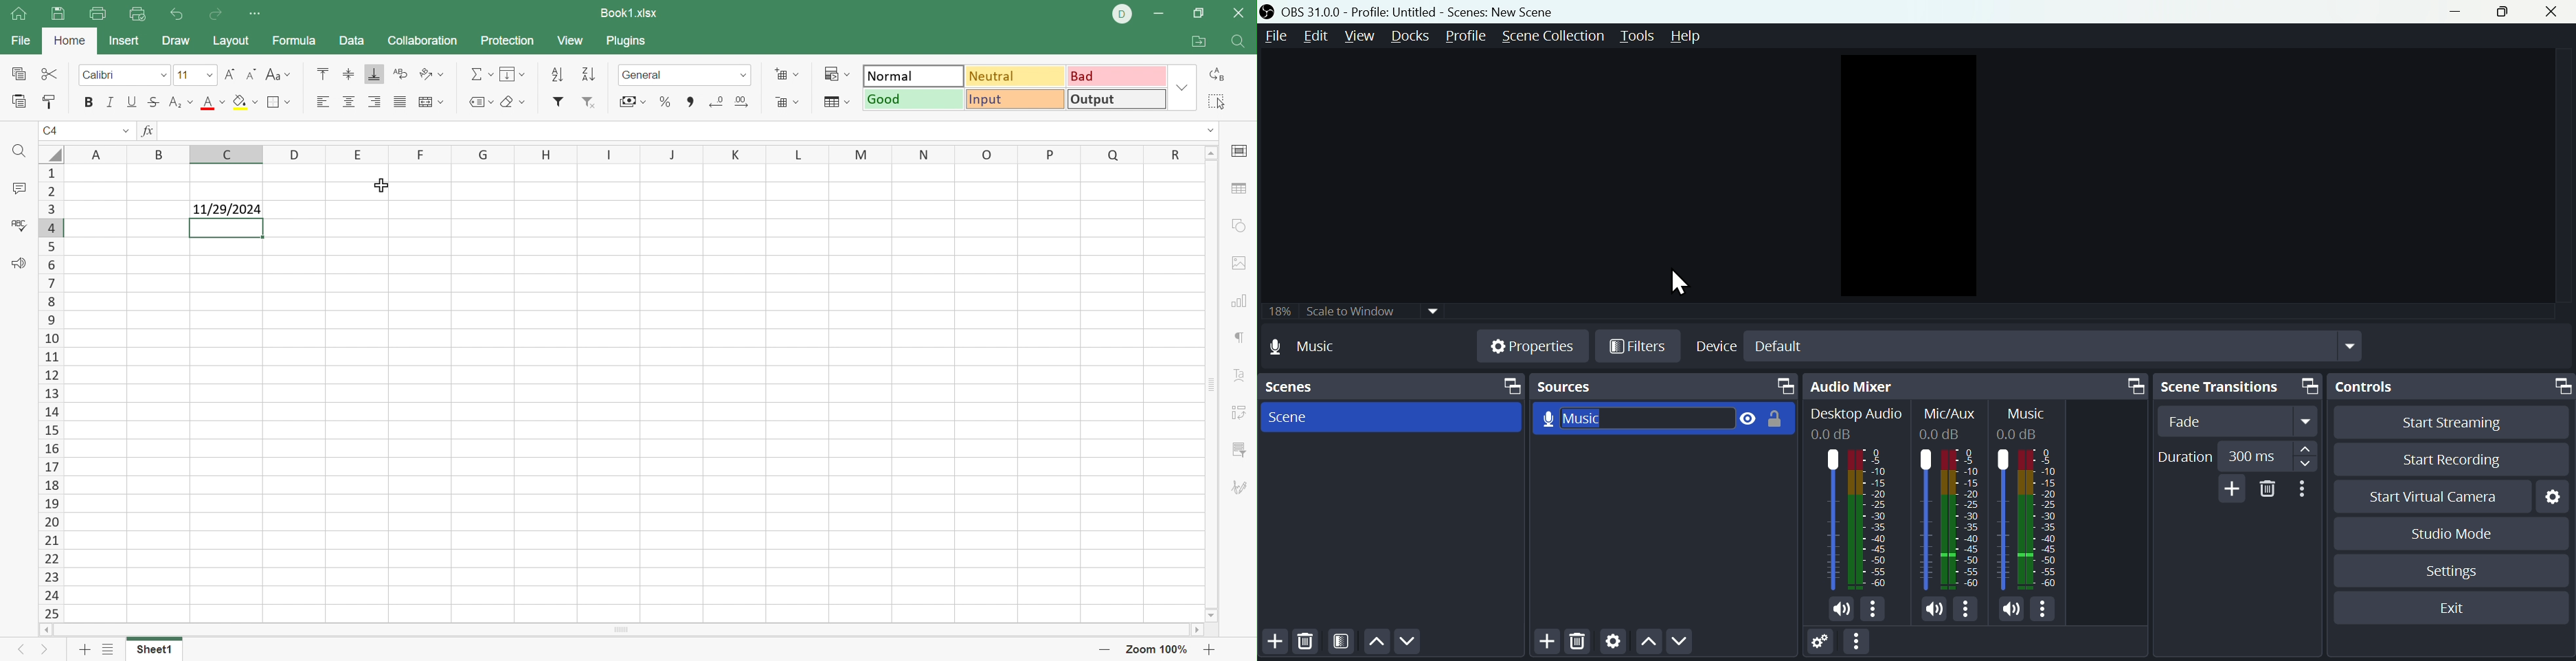  Describe the element at coordinates (2505, 12) in the screenshot. I see `maximise` at that location.